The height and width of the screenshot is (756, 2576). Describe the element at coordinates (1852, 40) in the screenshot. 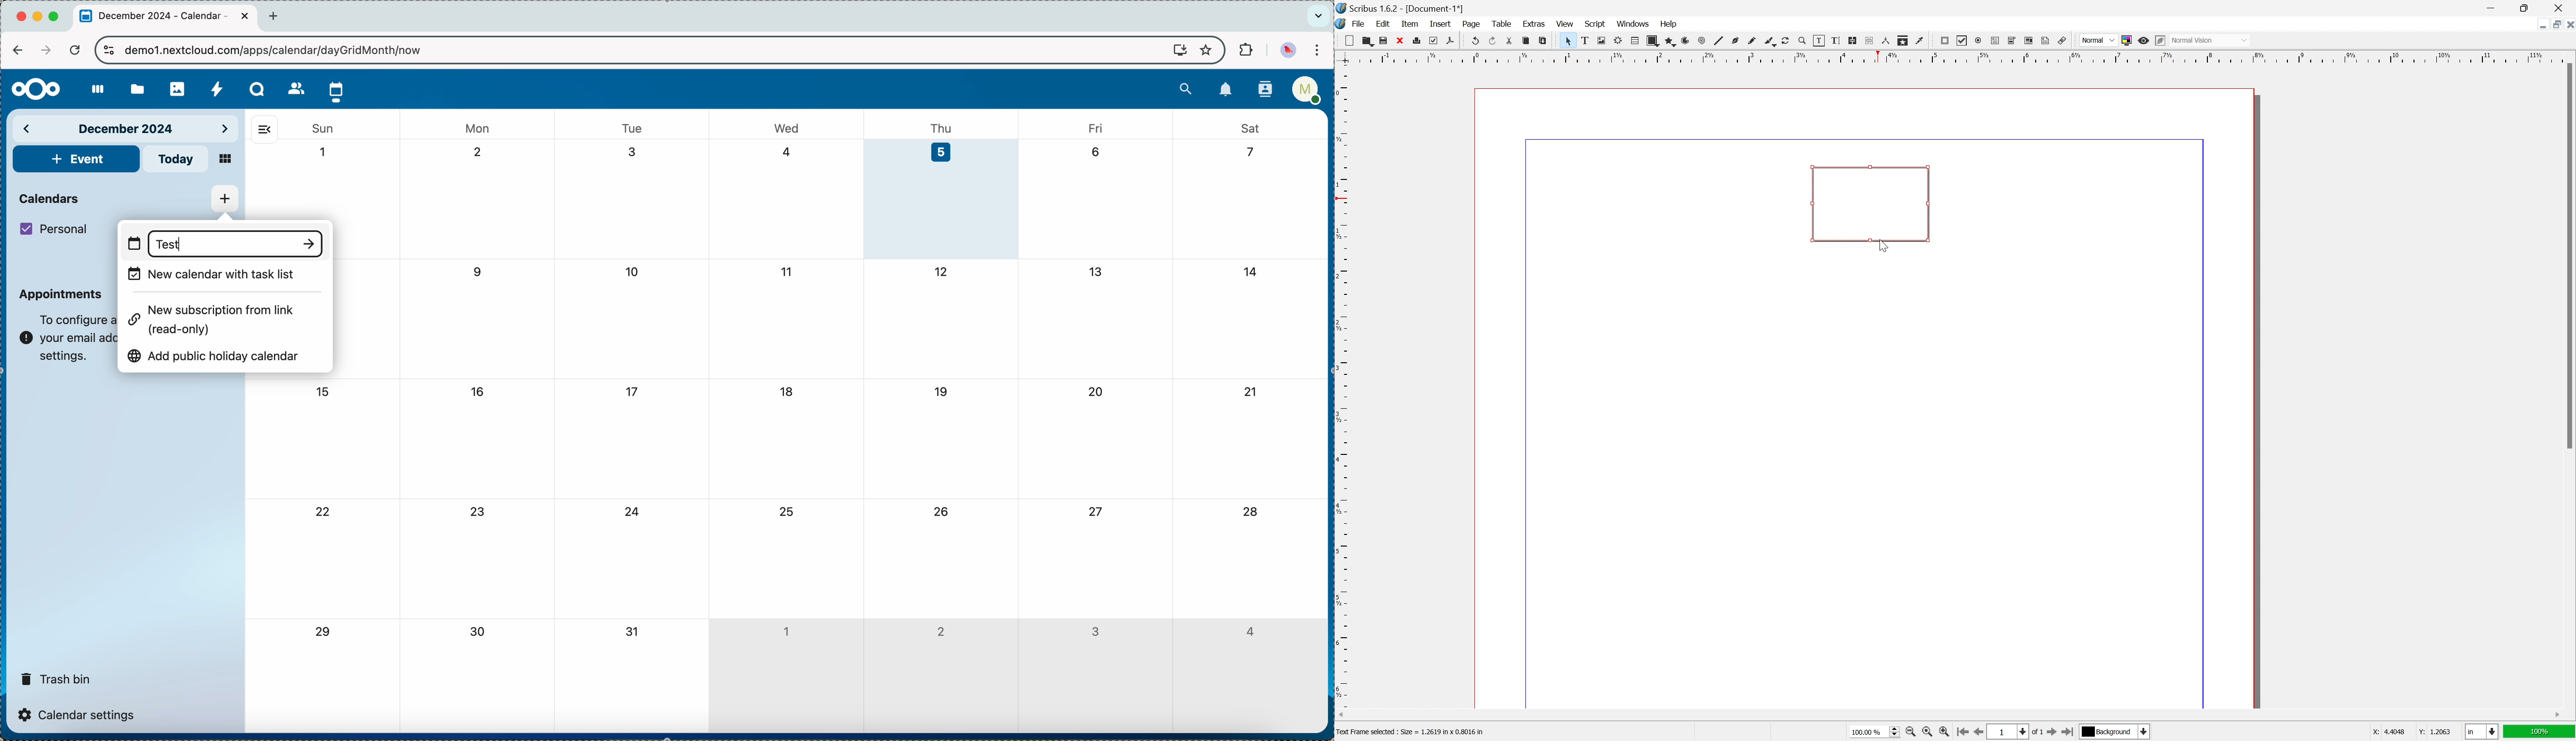

I see `link text frames` at that location.